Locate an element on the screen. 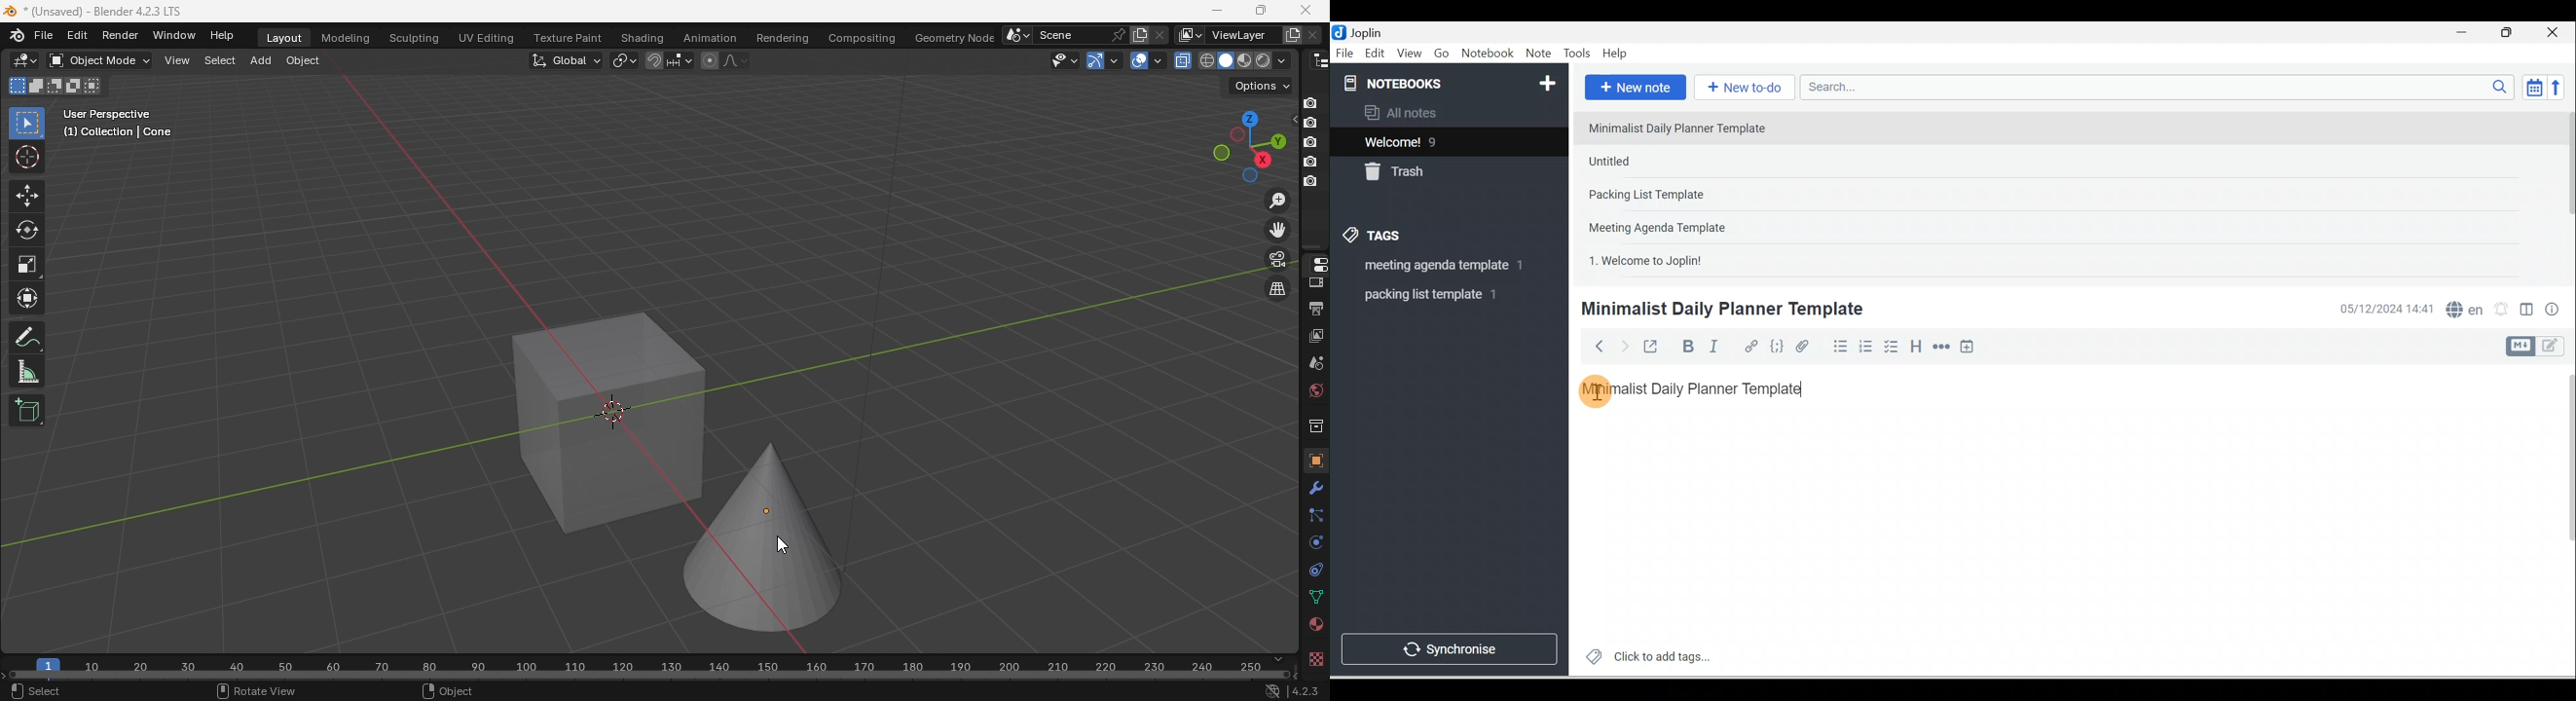 This screenshot has height=728, width=2576. Bold is located at coordinates (1686, 347).